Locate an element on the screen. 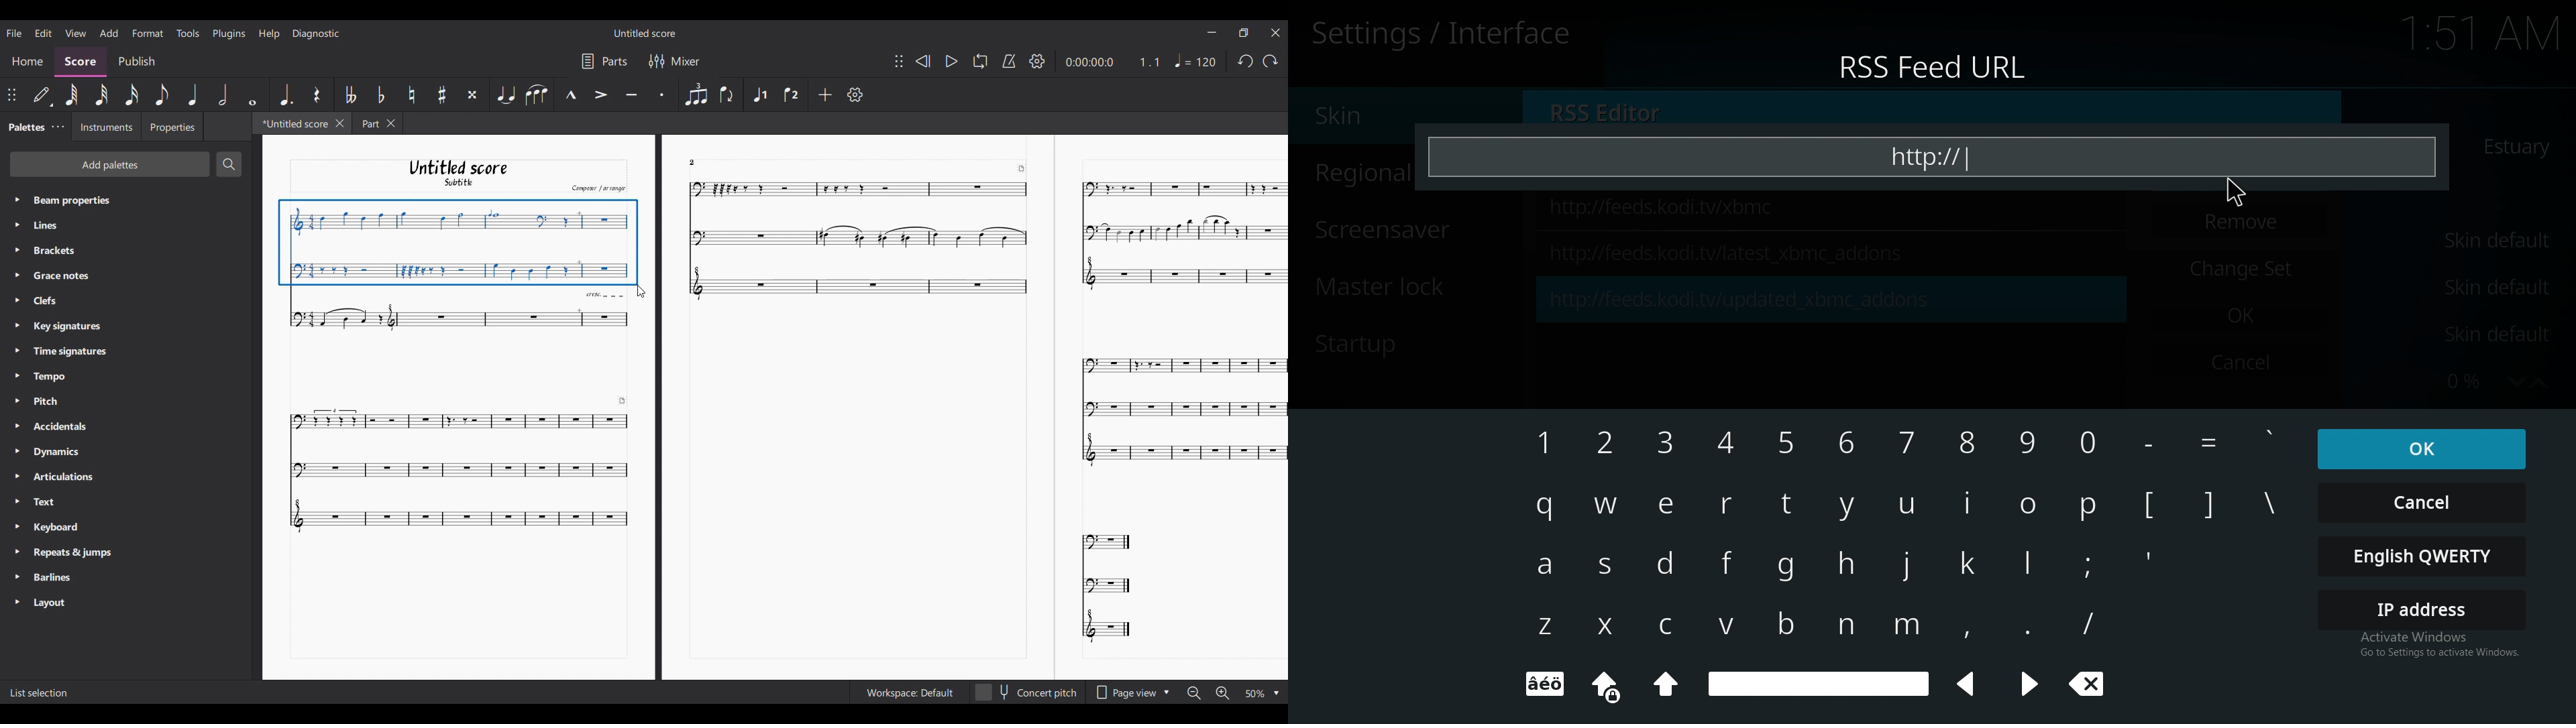 The image size is (2576, 728).  is located at coordinates (1183, 272).